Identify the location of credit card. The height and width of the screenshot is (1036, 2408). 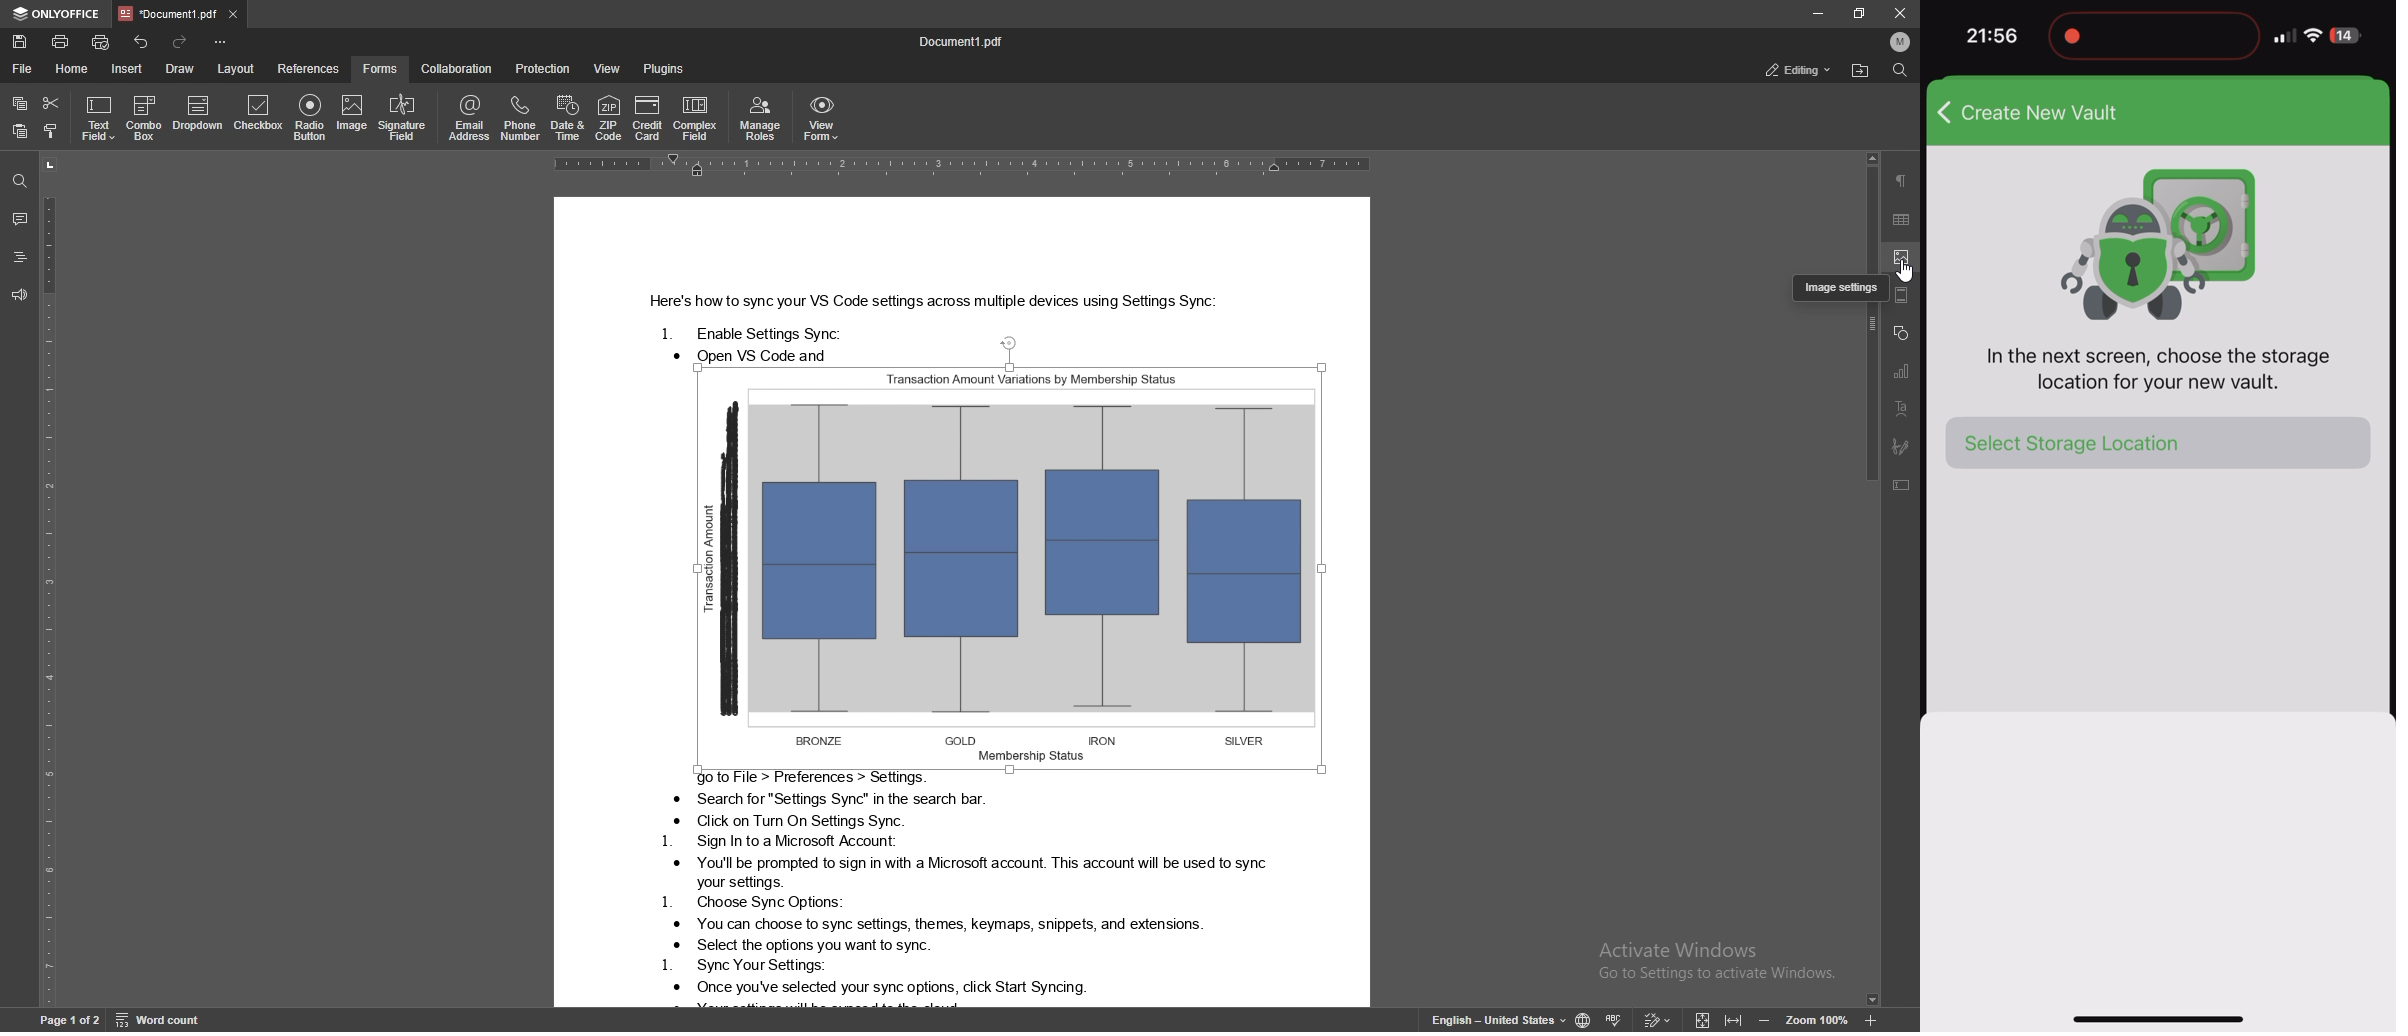
(649, 117).